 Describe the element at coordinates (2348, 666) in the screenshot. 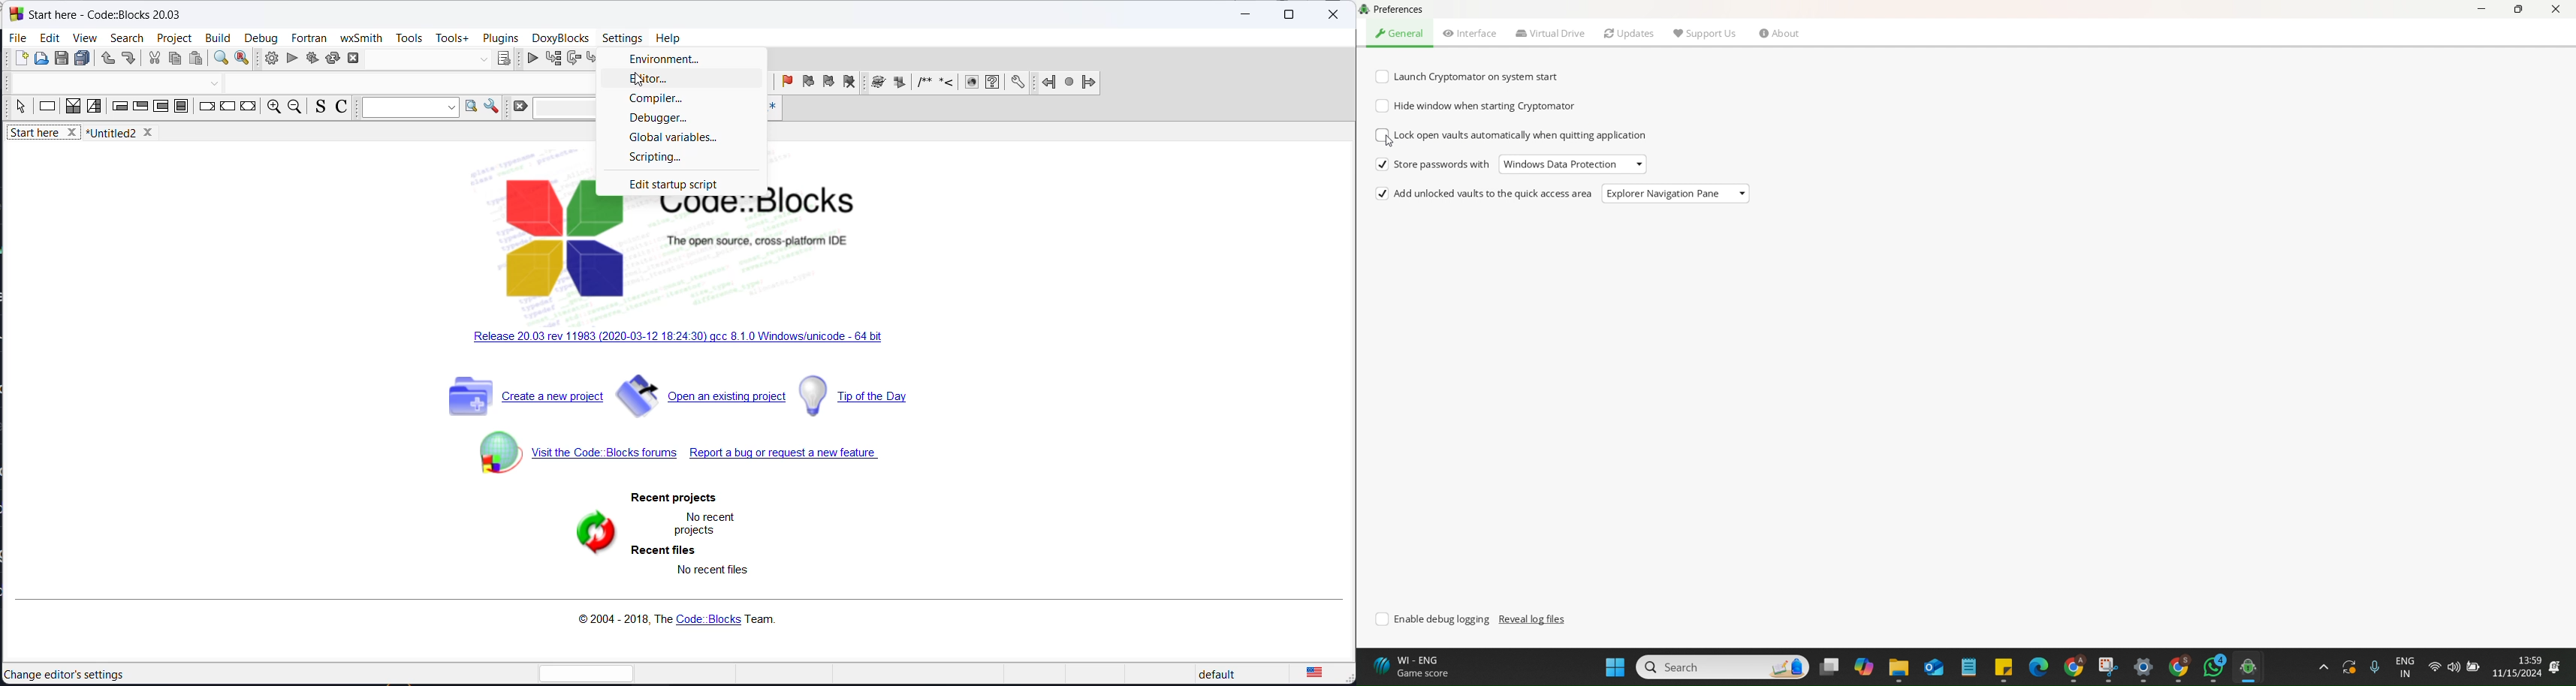

I see `Windows update` at that location.